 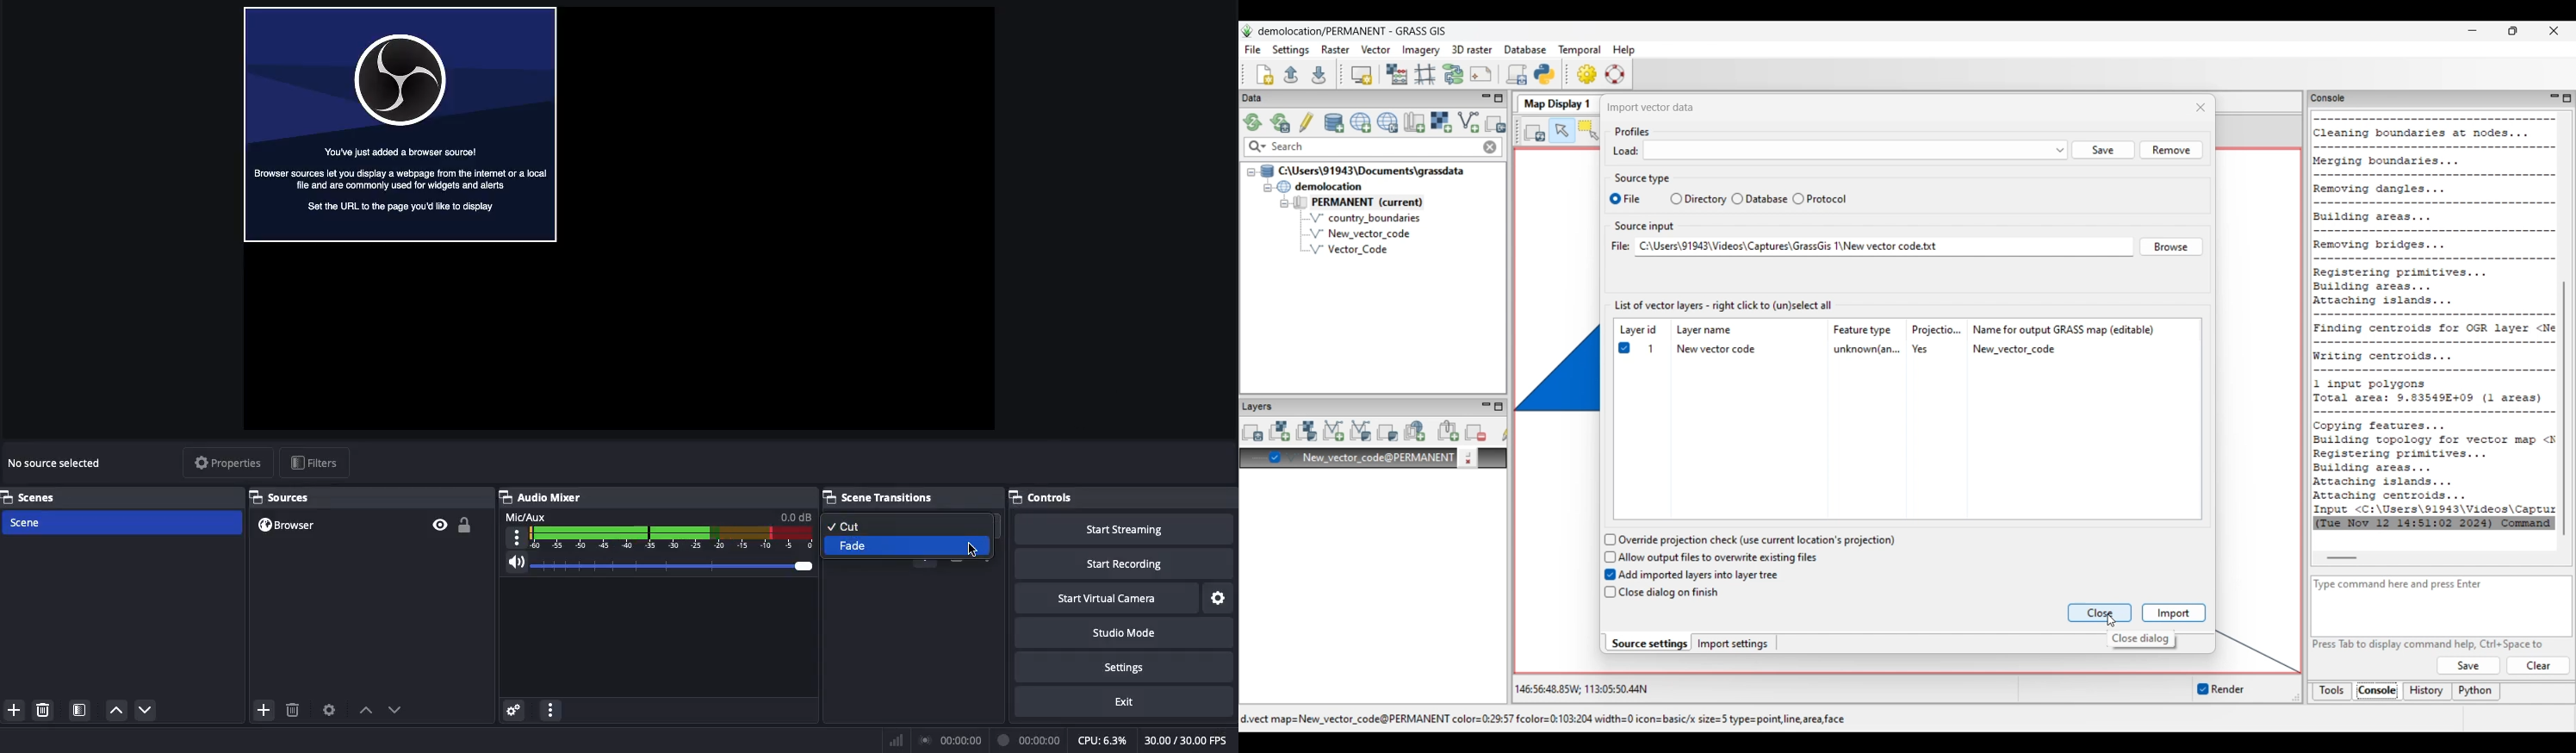 What do you see at coordinates (264, 713) in the screenshot?
I see `add` at bounding box center [264, 713].